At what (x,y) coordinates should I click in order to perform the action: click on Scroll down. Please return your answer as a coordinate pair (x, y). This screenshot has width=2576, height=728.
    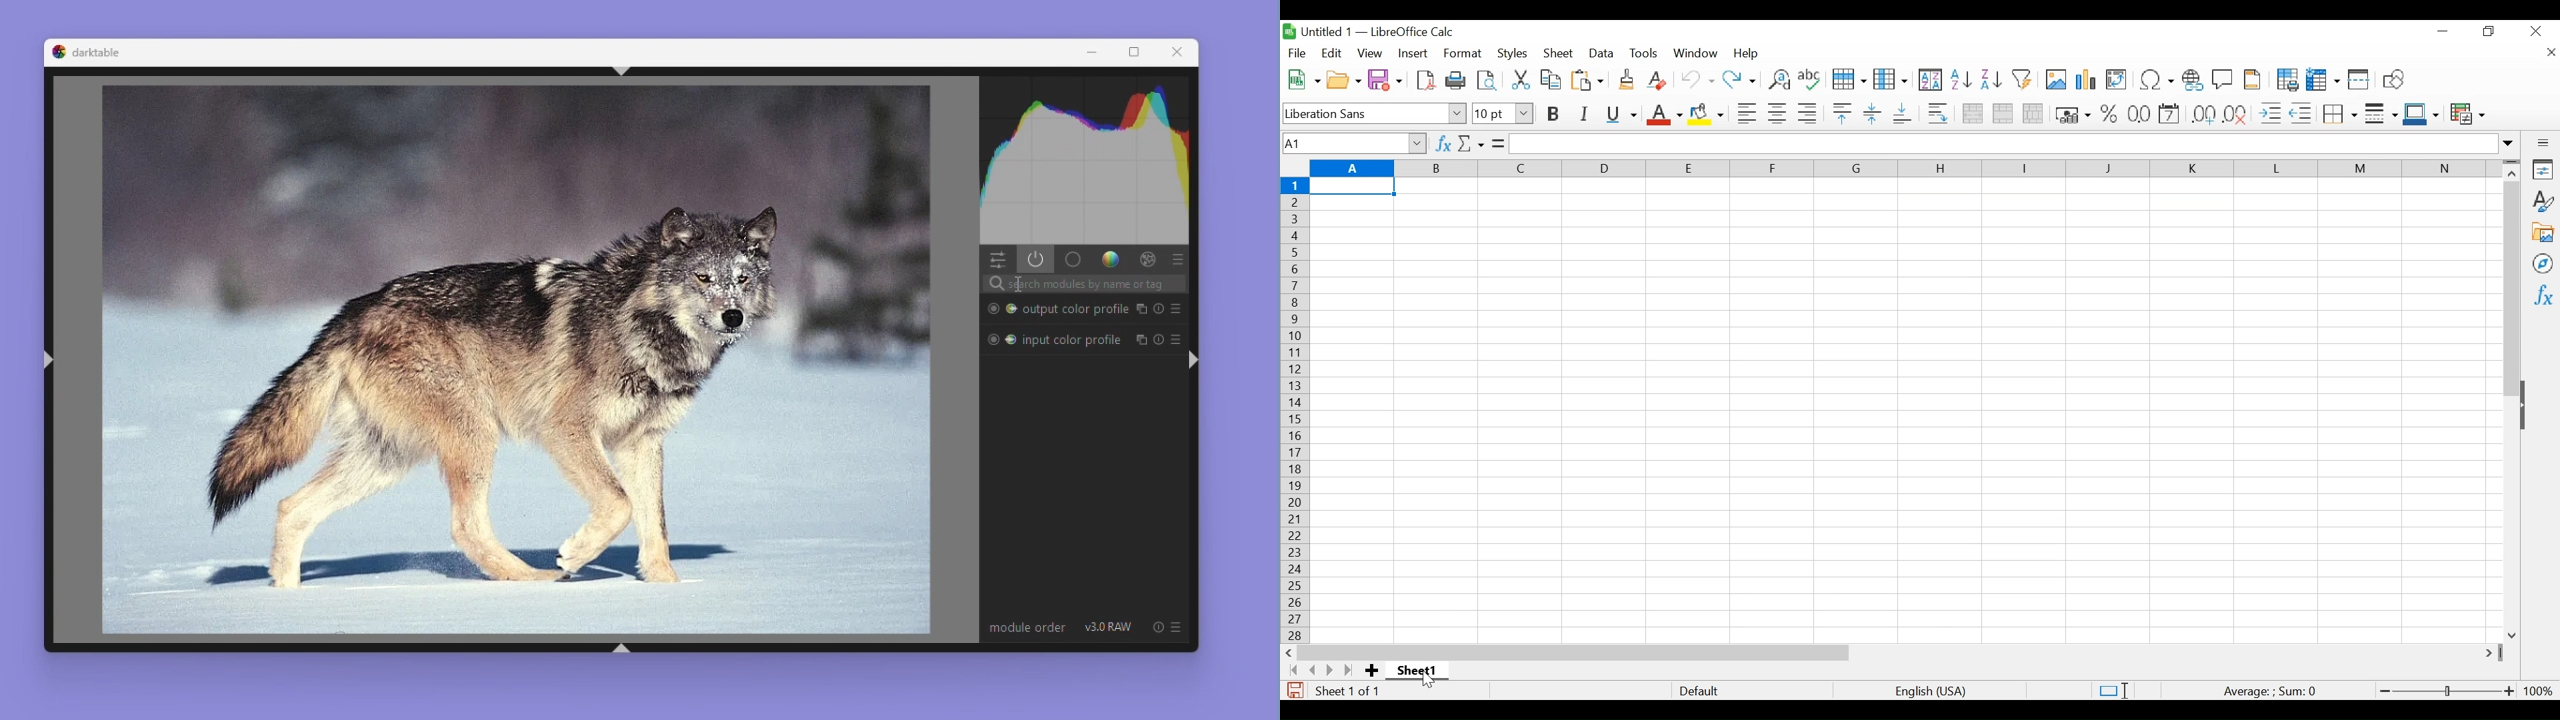
    Looking at the image, I should click on (2513, 633).